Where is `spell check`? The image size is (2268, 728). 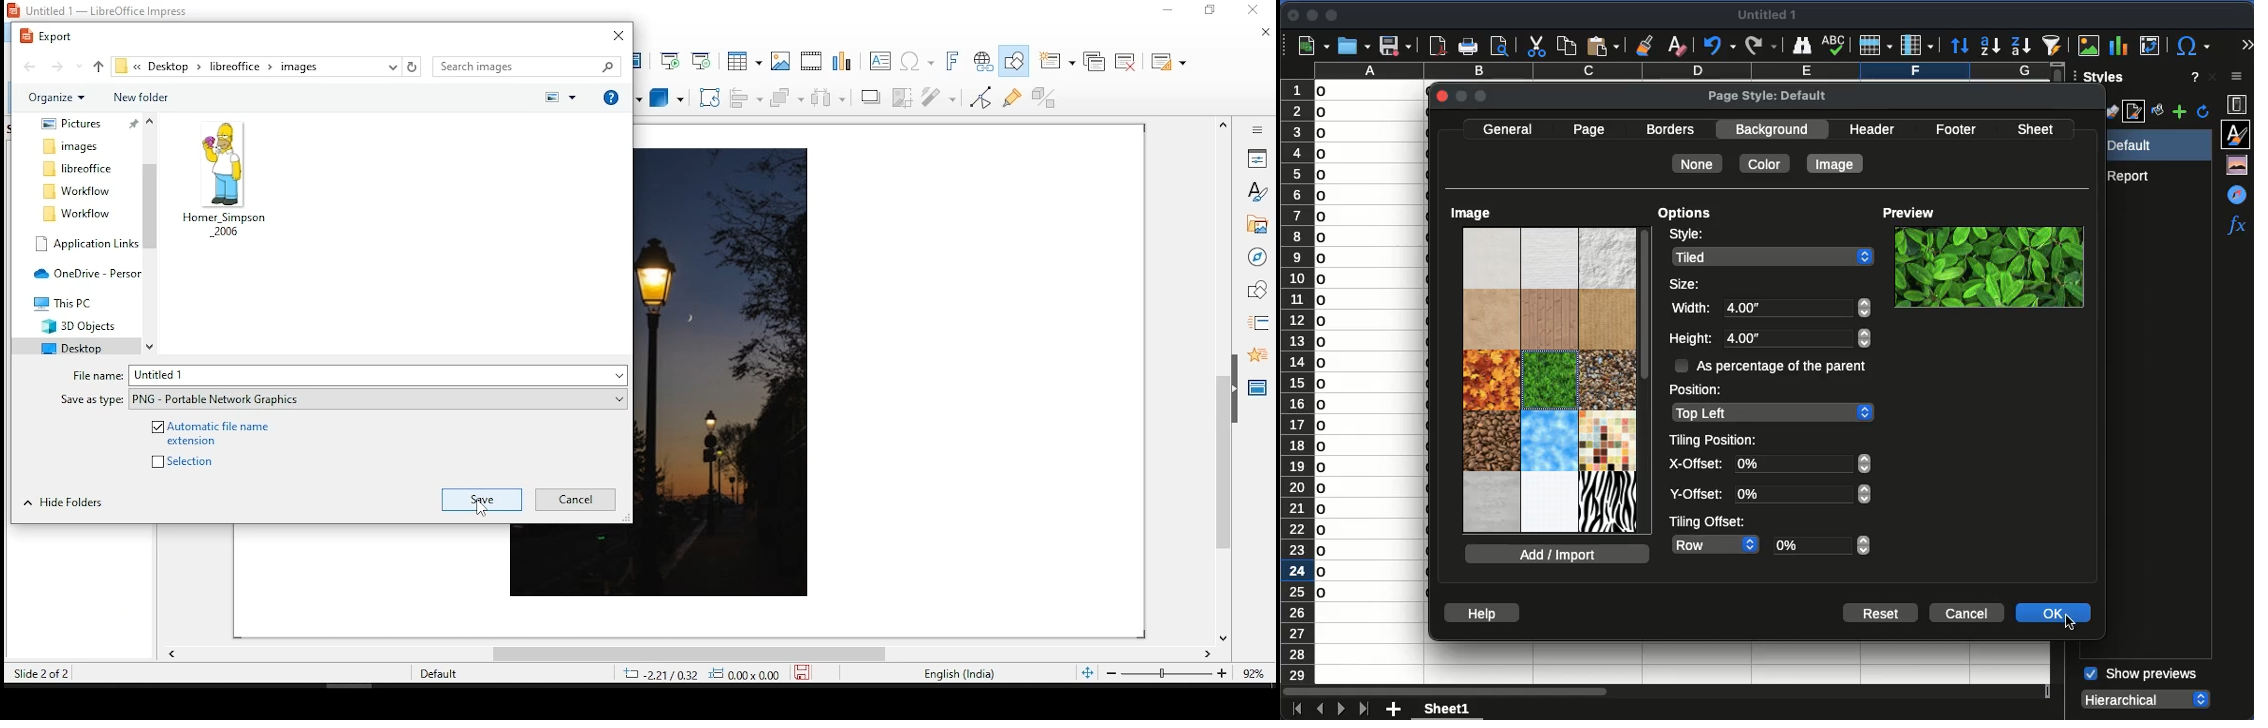
spell check is located at coordinates (1834, 46).